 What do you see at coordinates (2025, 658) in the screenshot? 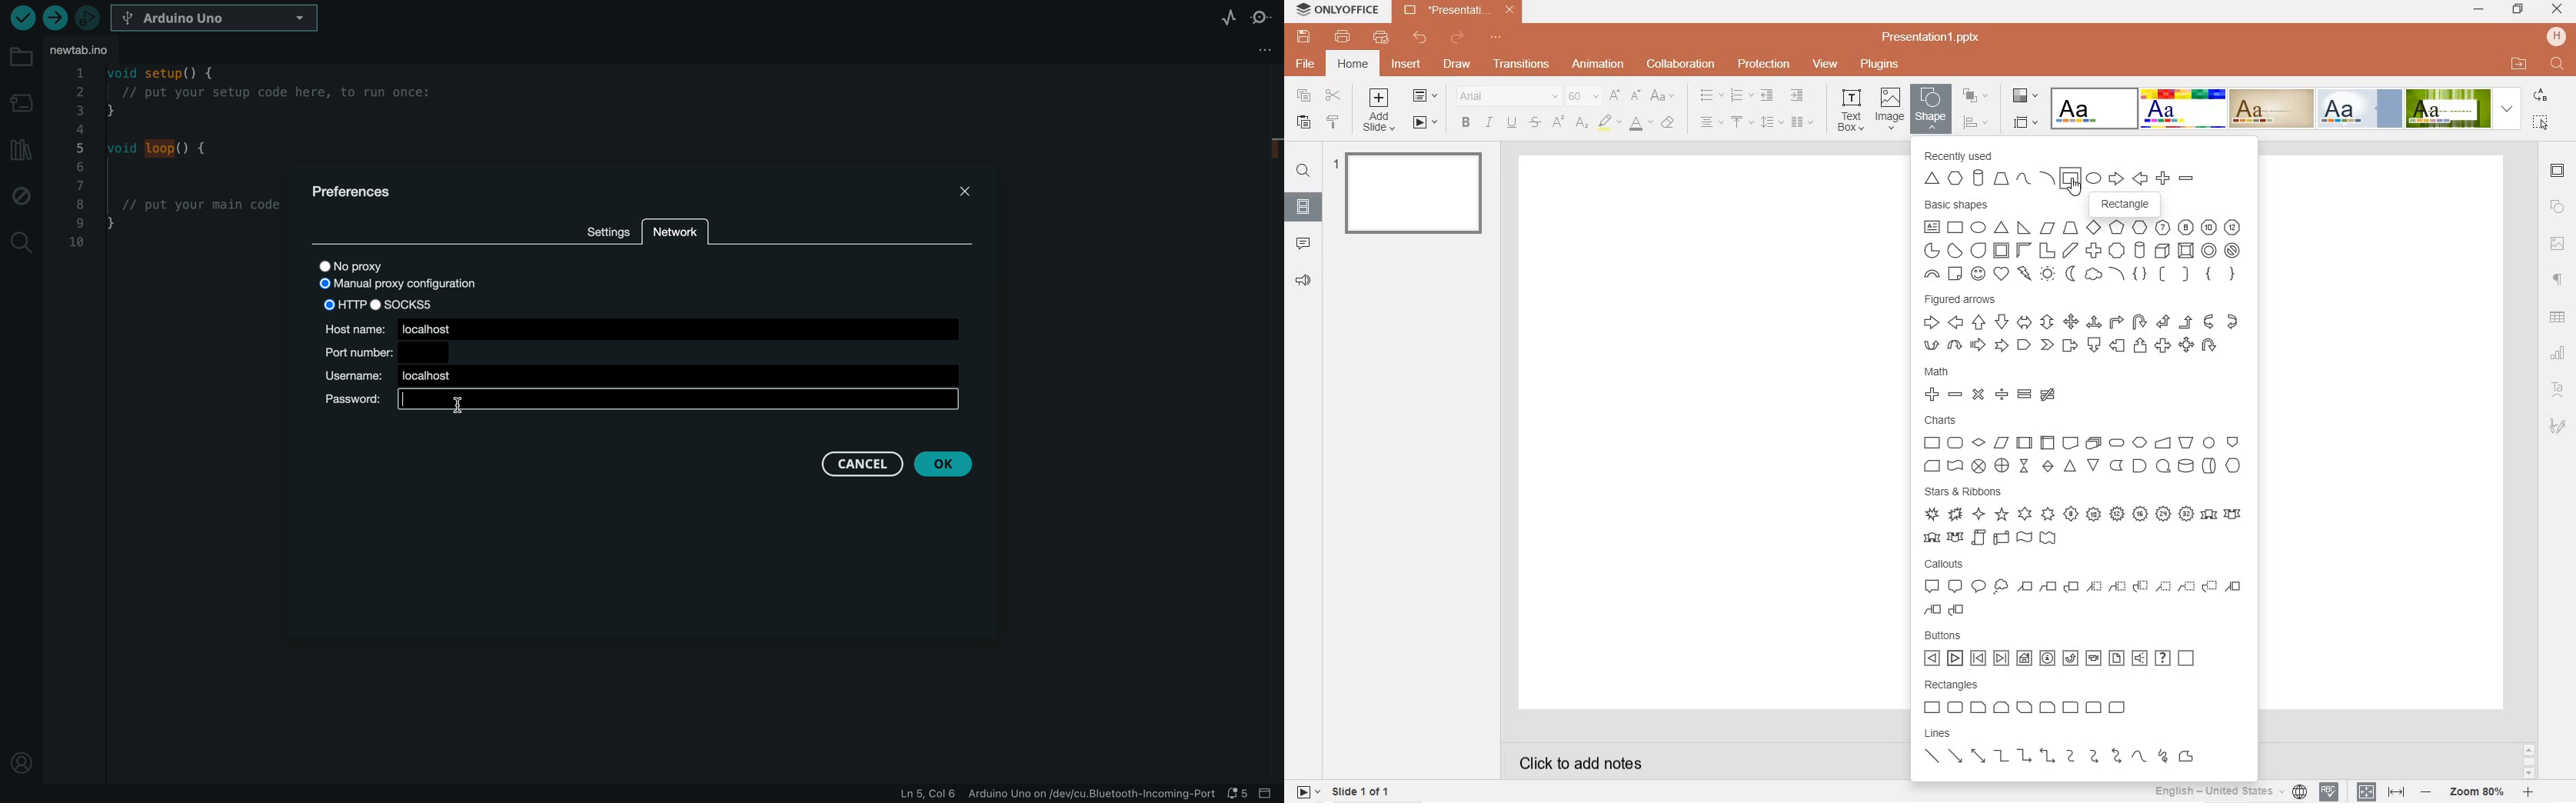
I see `Home Button` at bounding box center [2025, 658].